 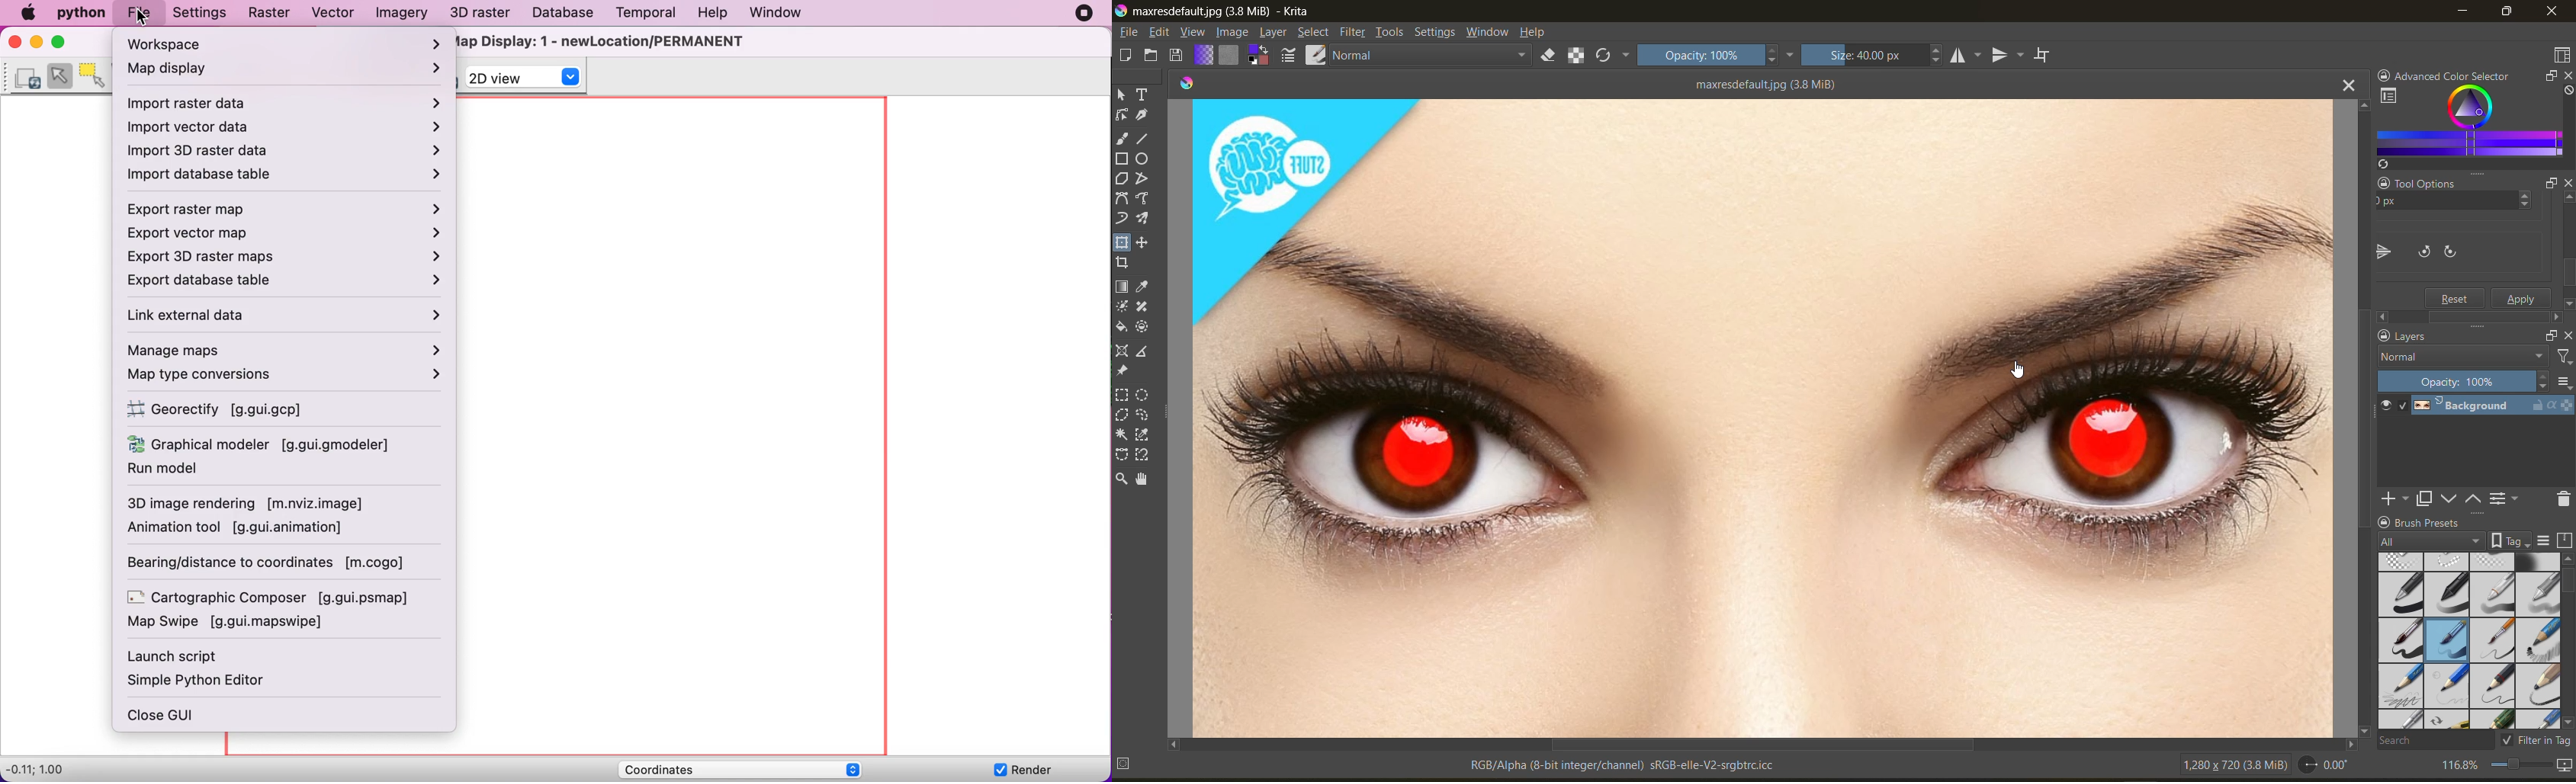 What do you see at coordinates (1142, 396) in the screenshot?
I see `tool` at bounding box center [1142, 396].